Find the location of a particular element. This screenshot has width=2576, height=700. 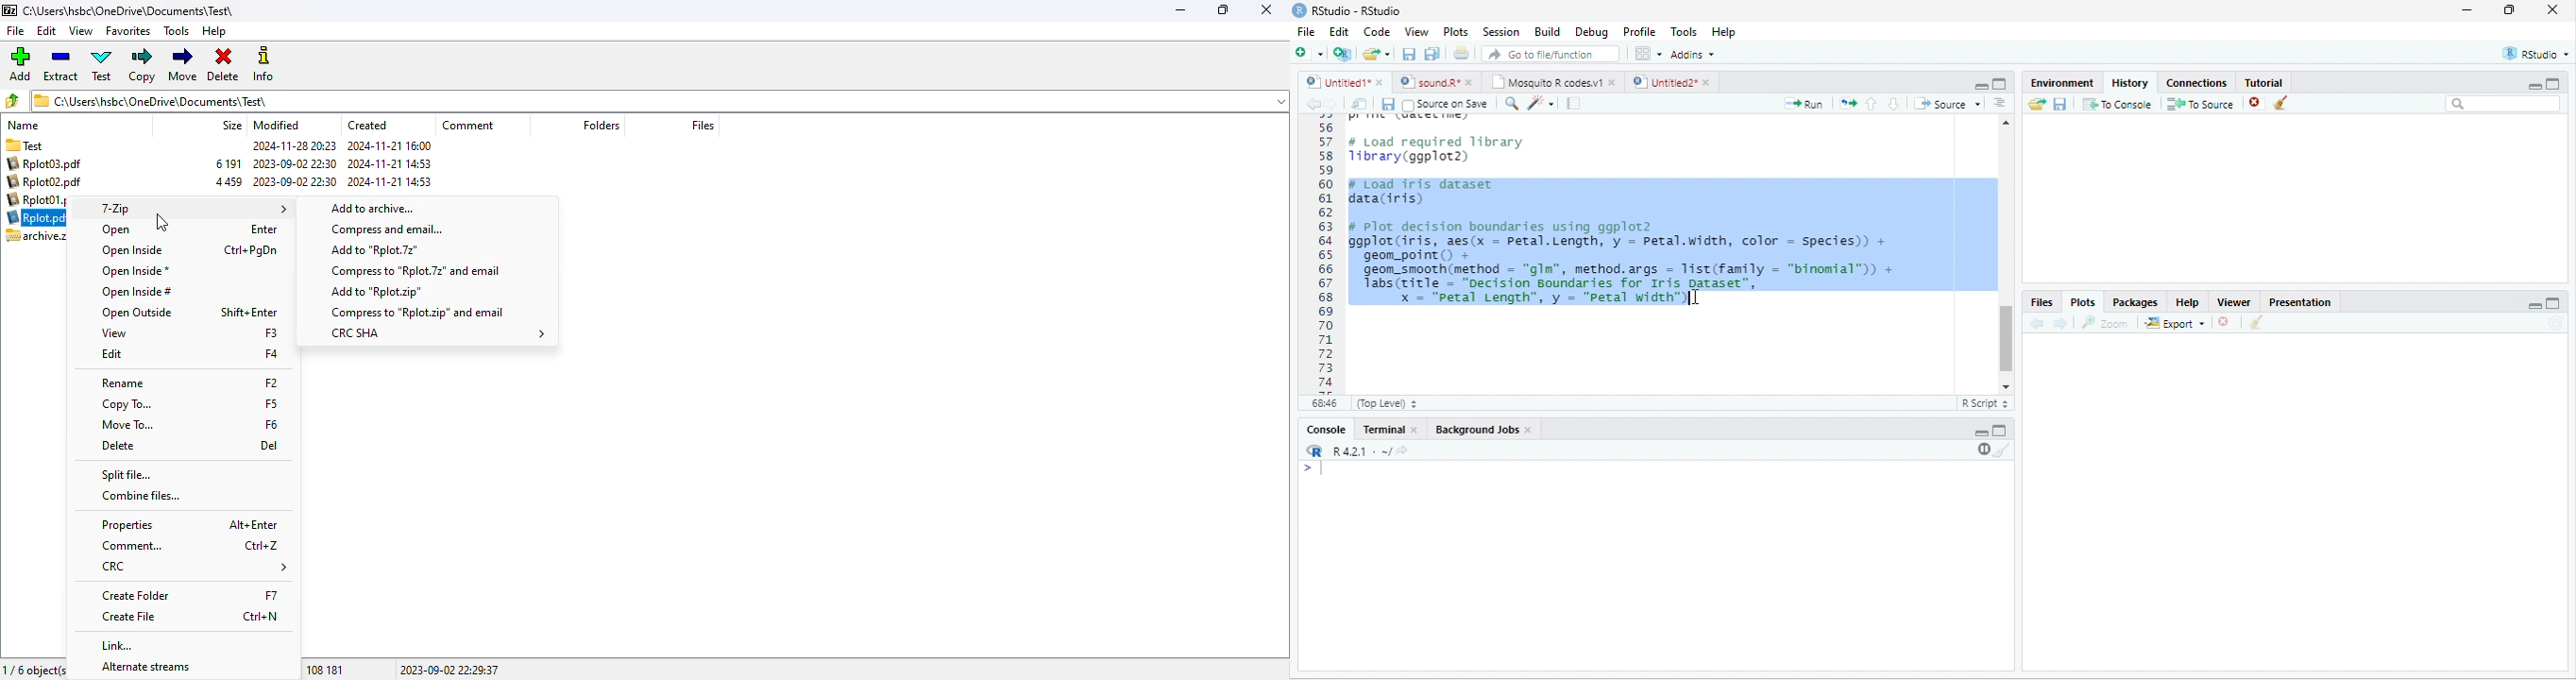

folder is located at coordinates (38, 144).